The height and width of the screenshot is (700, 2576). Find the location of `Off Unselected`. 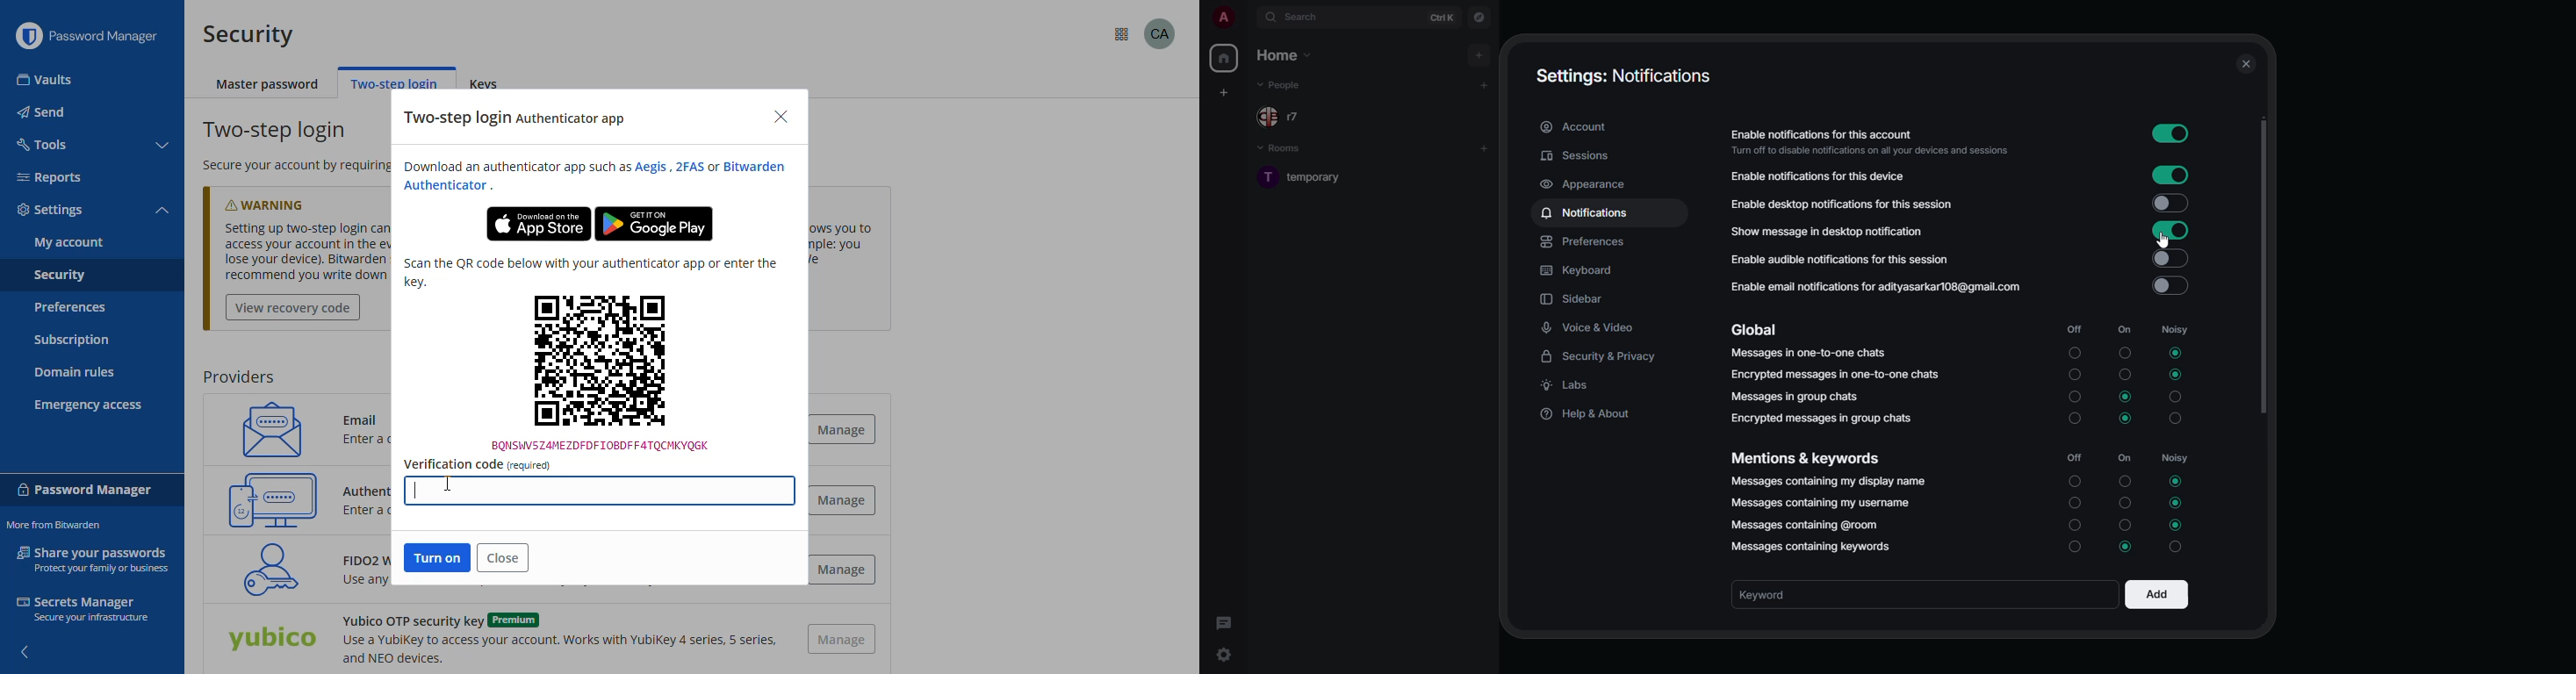

Off Unselected is located at coordinates (2074, 419).